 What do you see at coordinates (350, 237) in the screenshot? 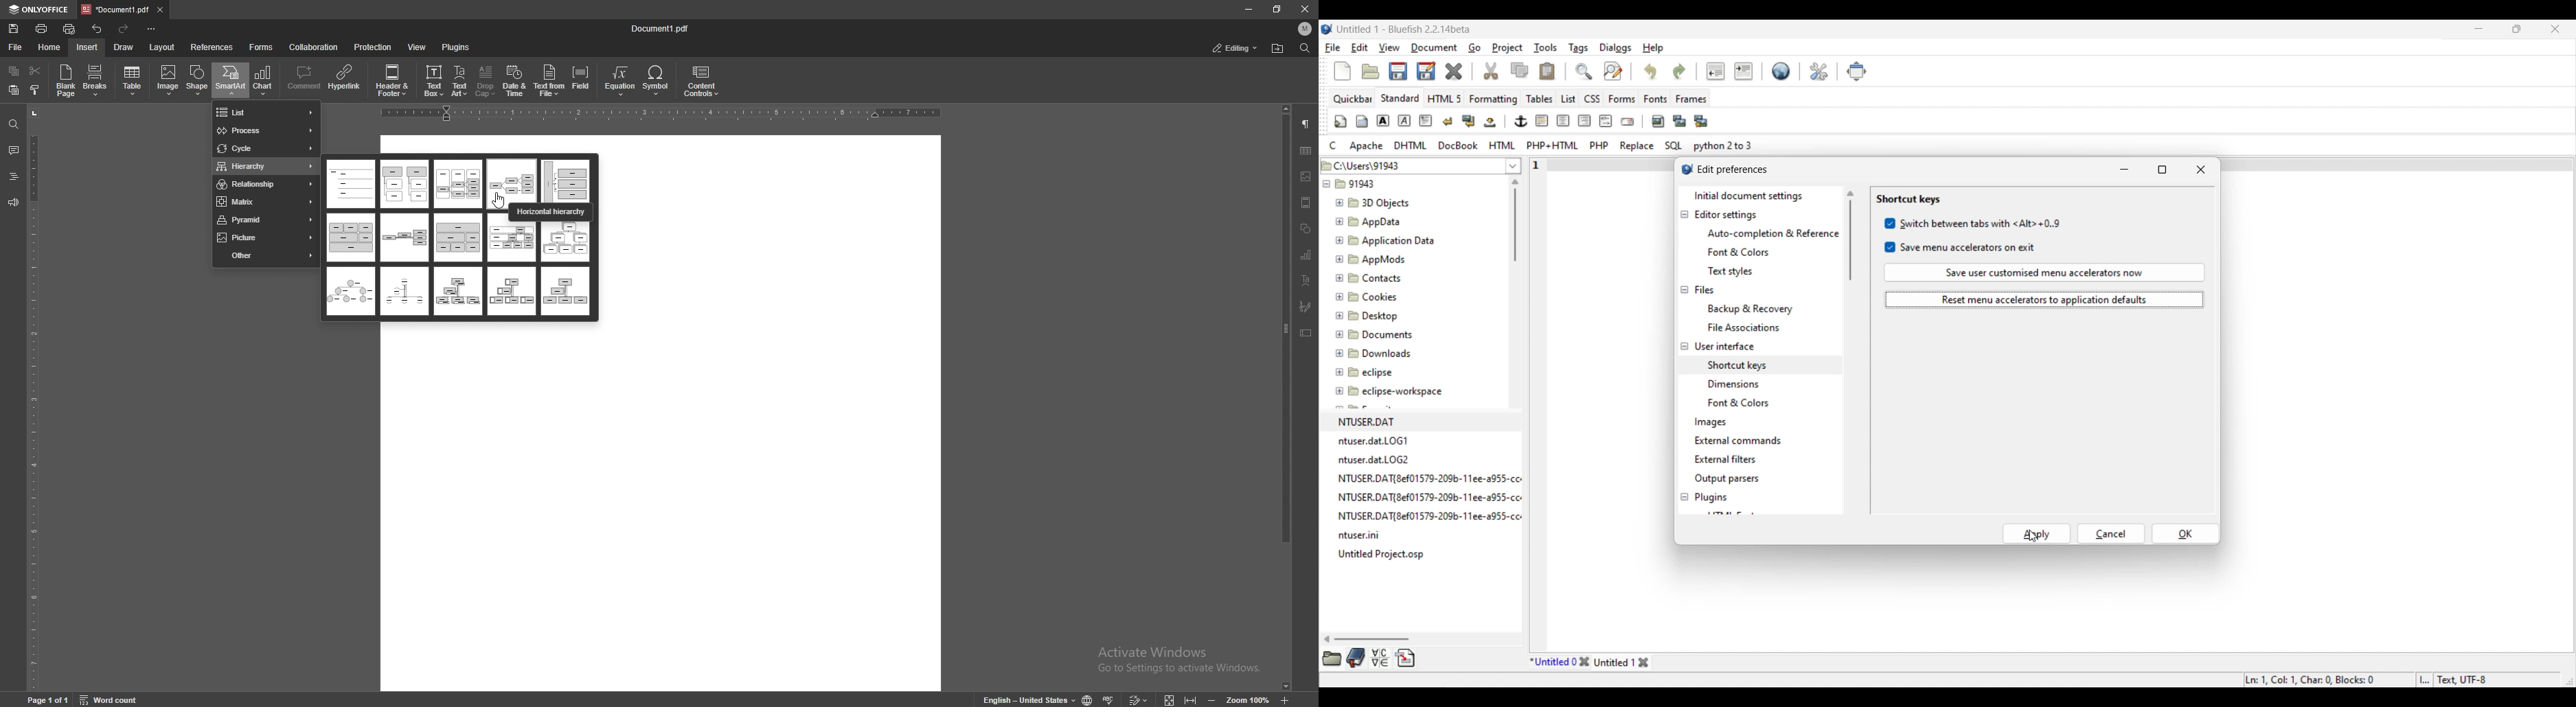
I see `hierarchy smart art` at bounding box center [350, 237].